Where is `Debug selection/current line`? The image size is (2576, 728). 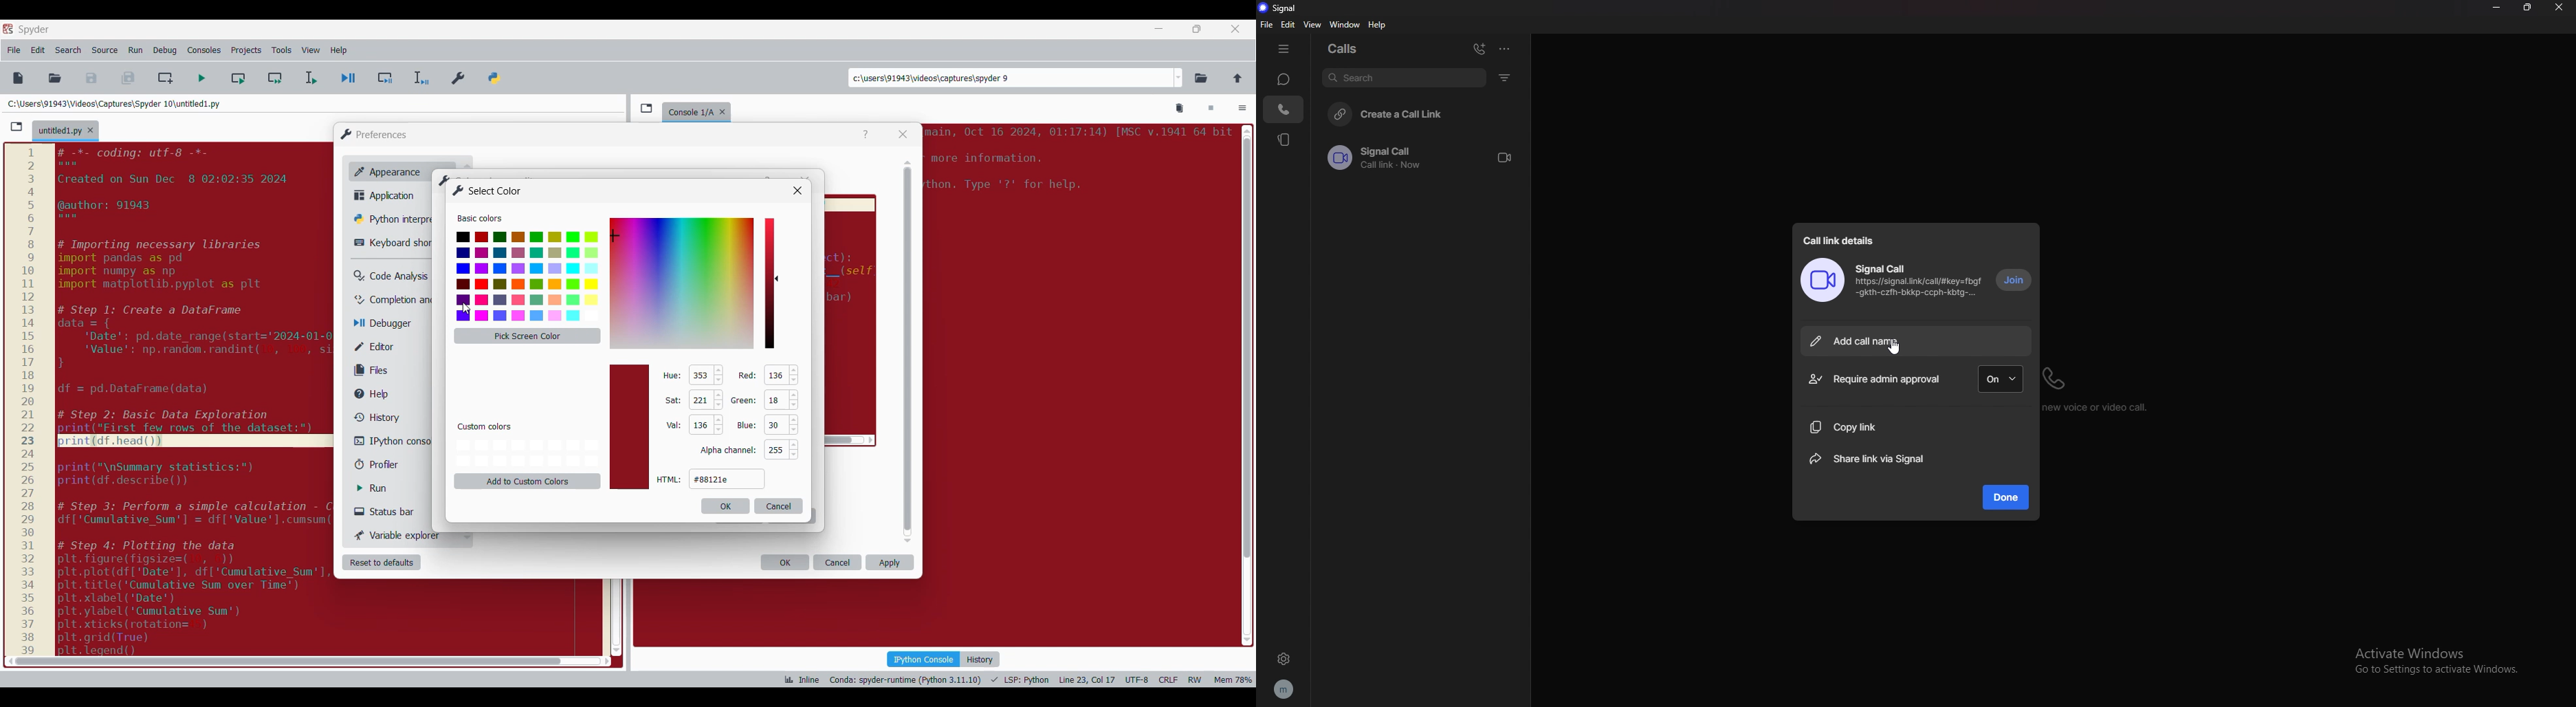
Debug selection/current line is located at coordinates (420, 78).